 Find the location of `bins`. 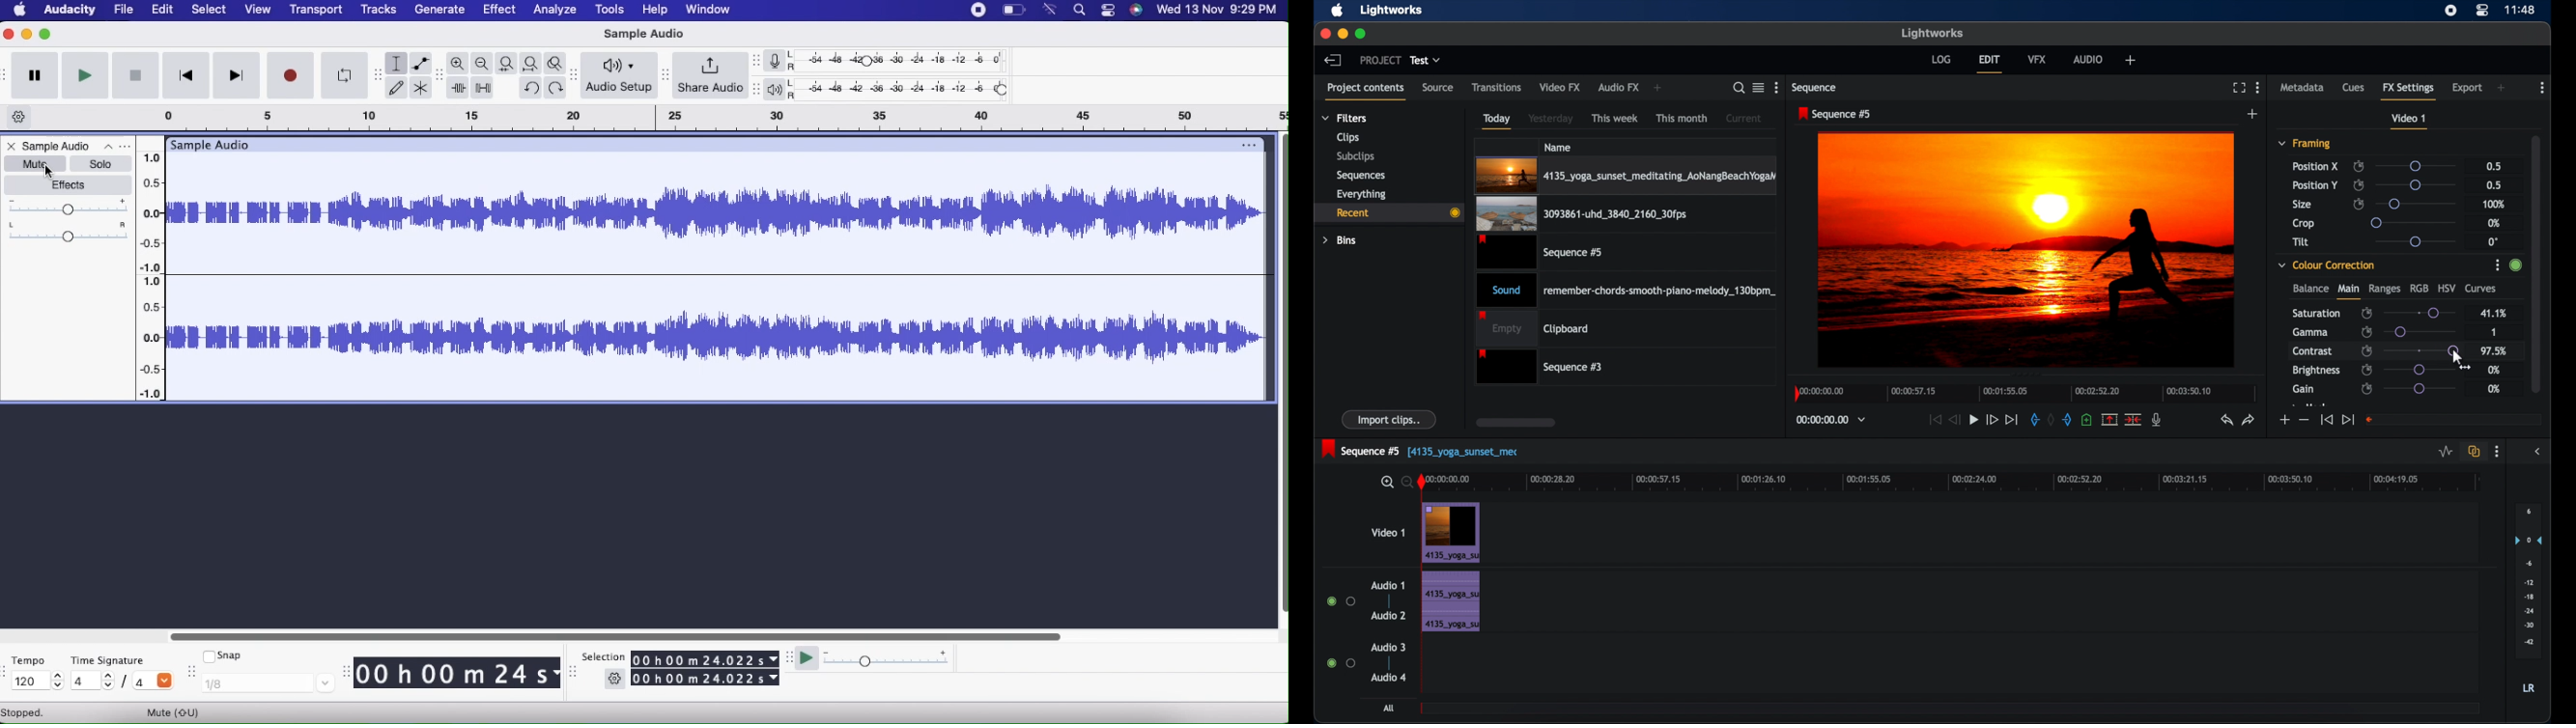

bins is located at coordinates (1340, 239).